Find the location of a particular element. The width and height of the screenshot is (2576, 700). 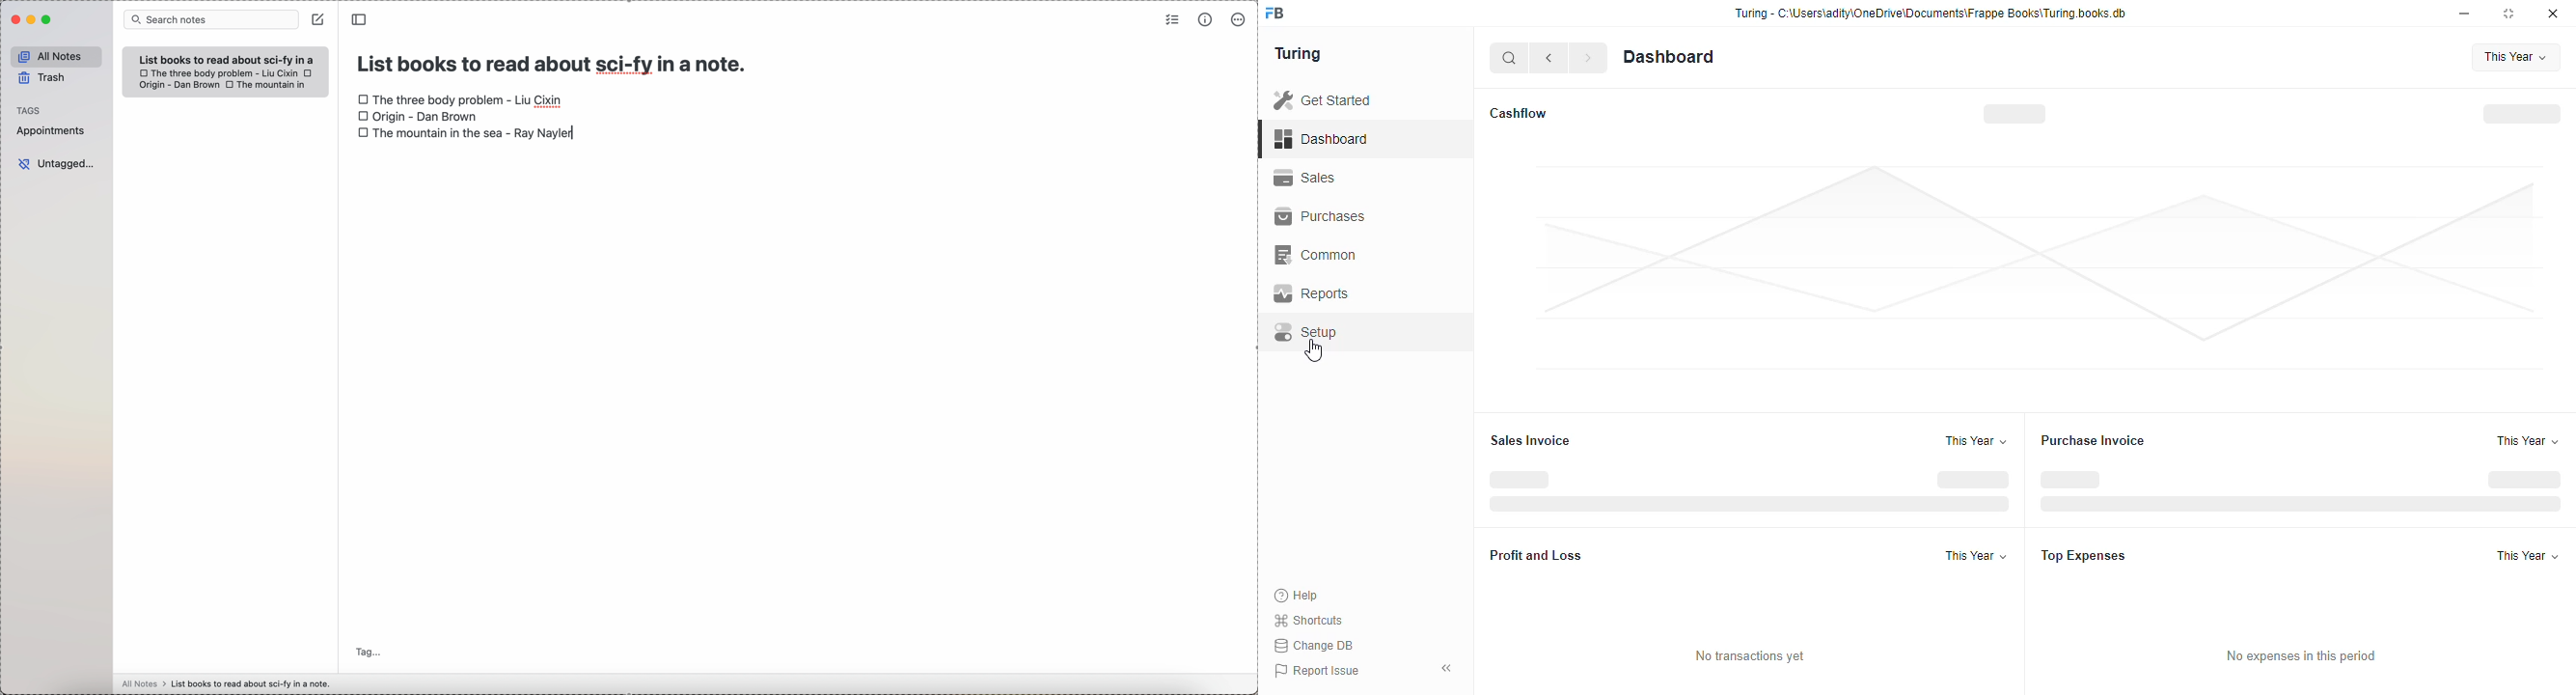

Setup is located at coordinates (1362, 329).